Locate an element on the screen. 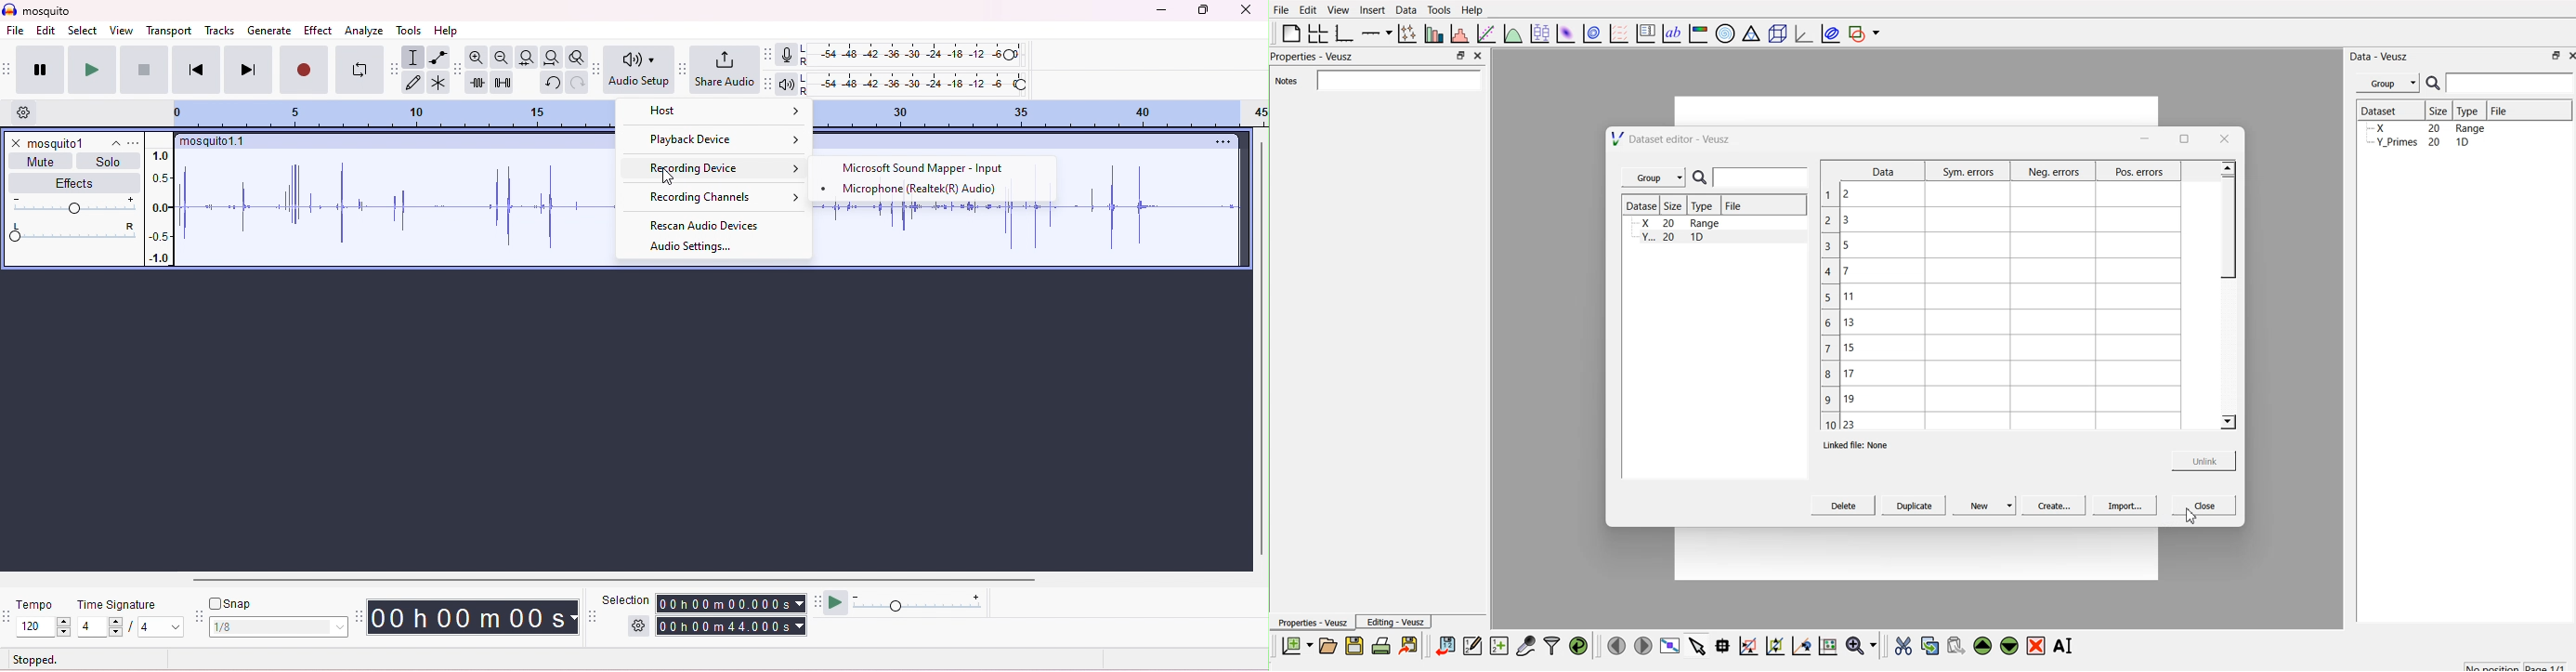  Import... is located at coordinates (2121, 507).